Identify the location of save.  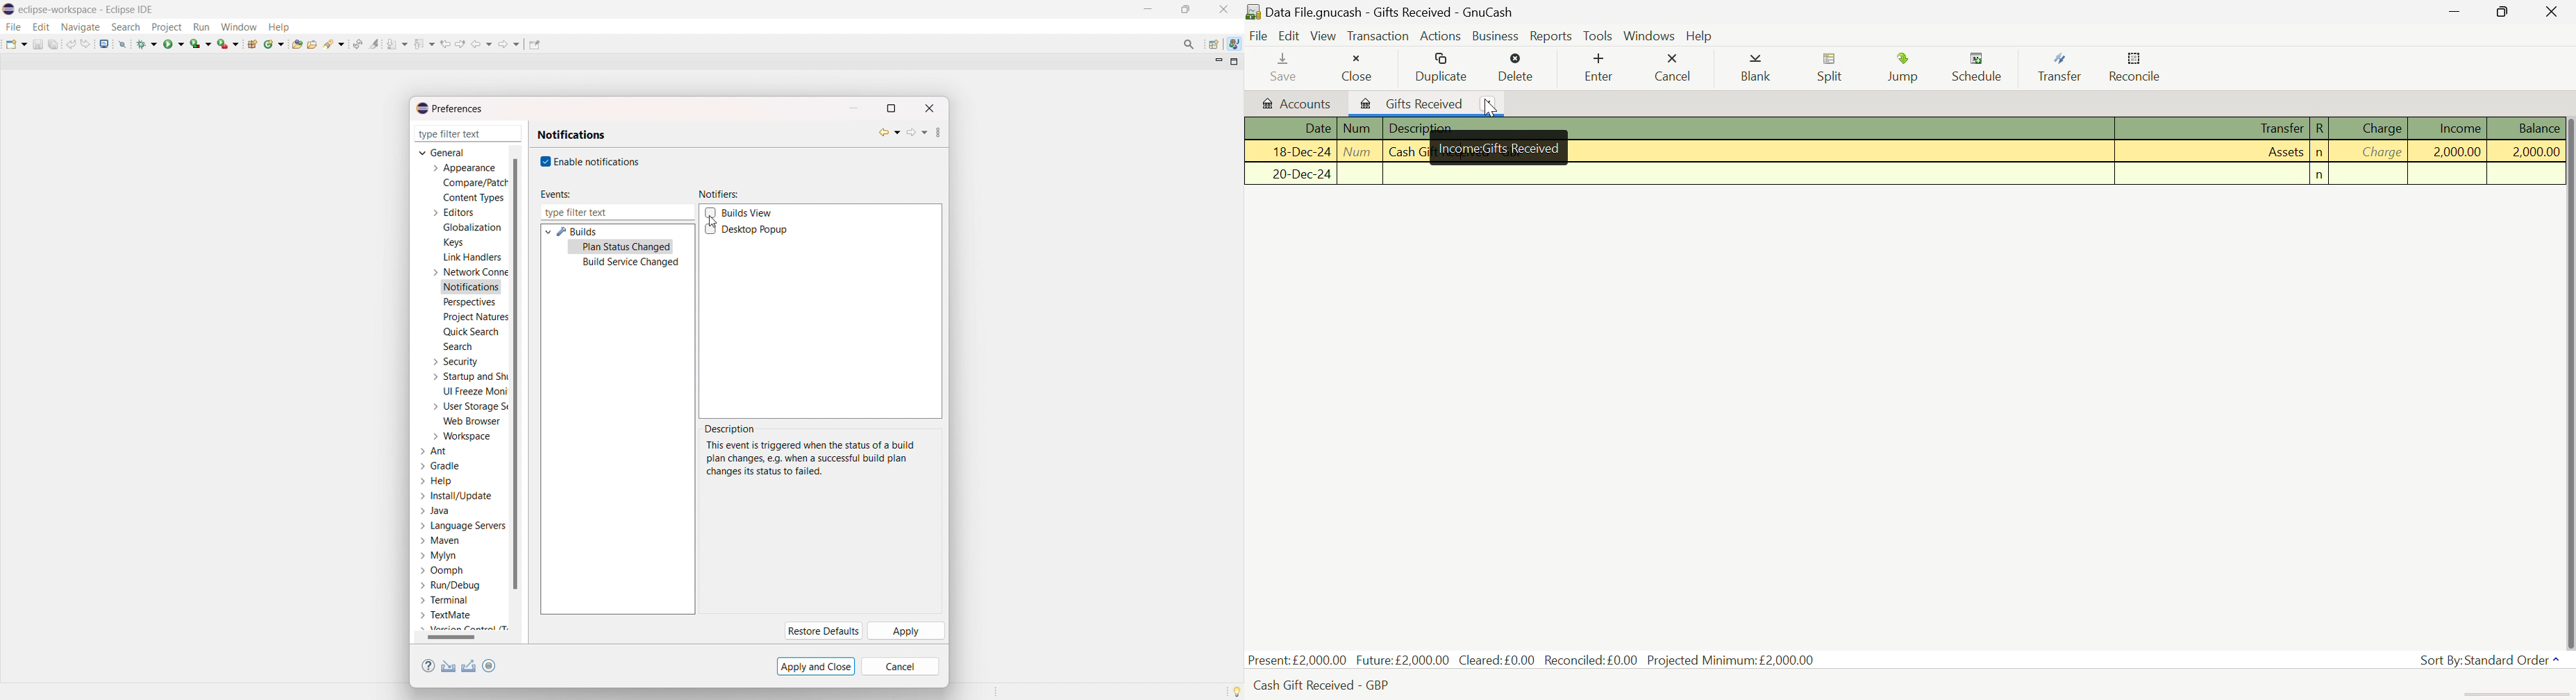
(38, 44).